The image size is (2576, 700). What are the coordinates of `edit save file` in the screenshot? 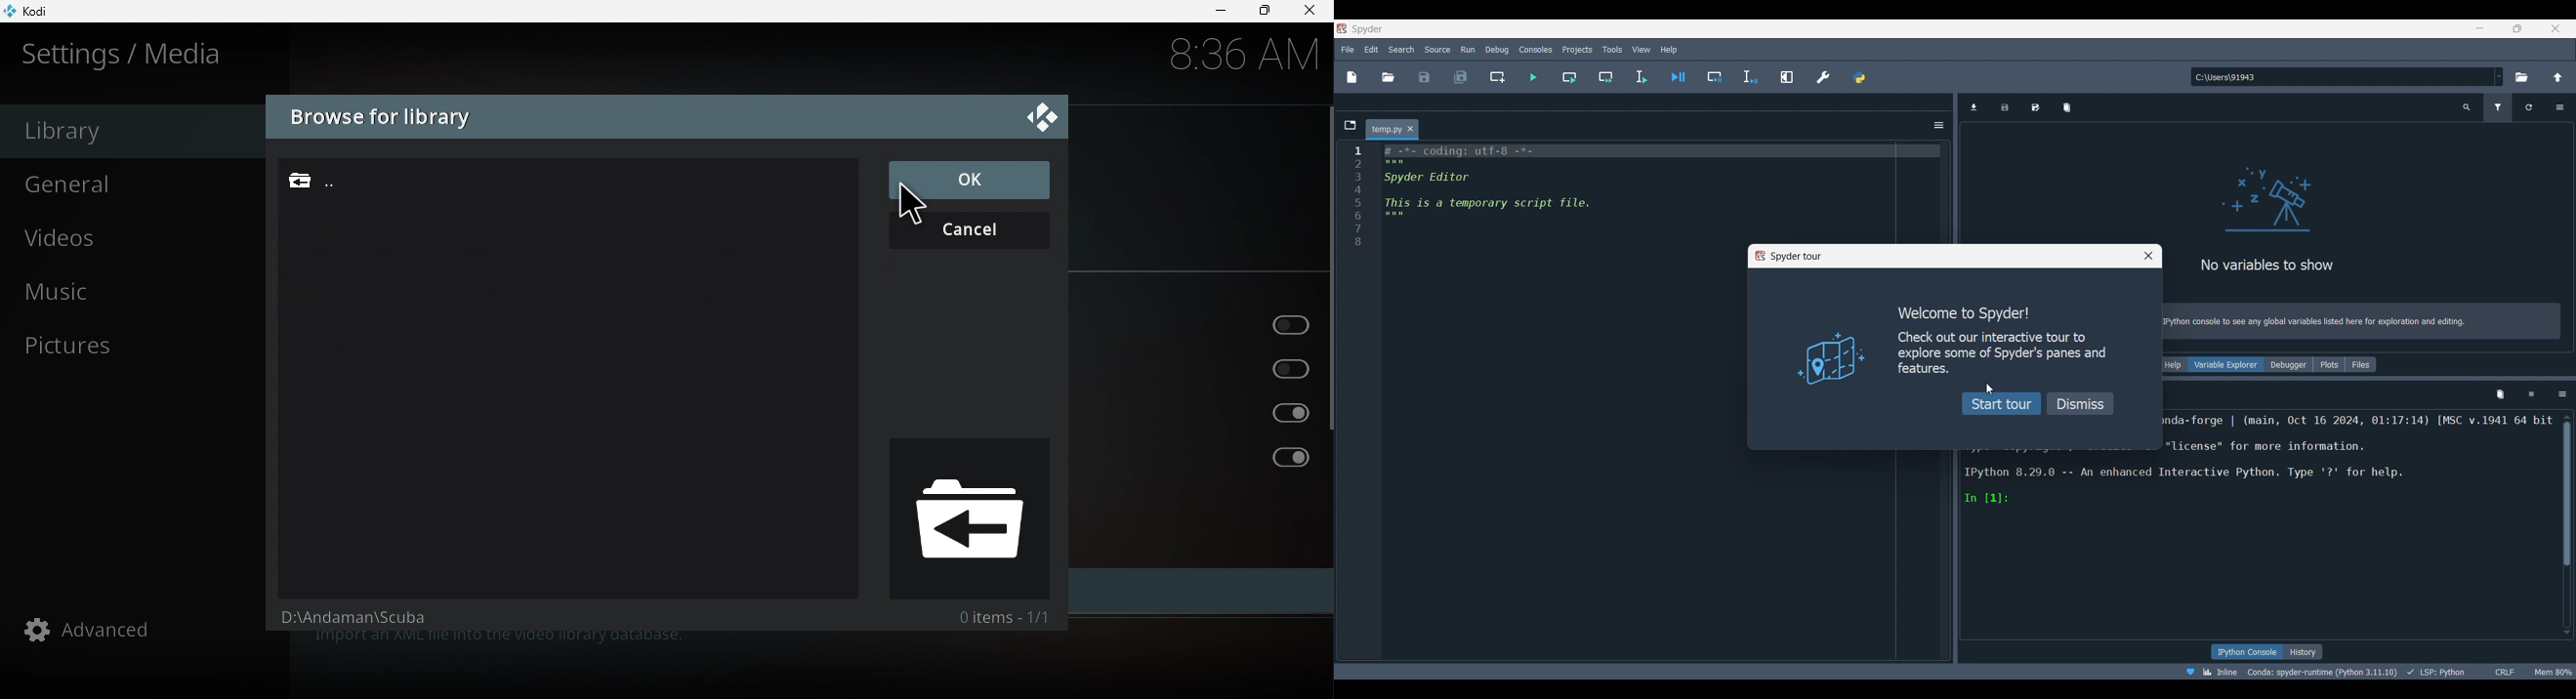 It's located at (2034, 107).